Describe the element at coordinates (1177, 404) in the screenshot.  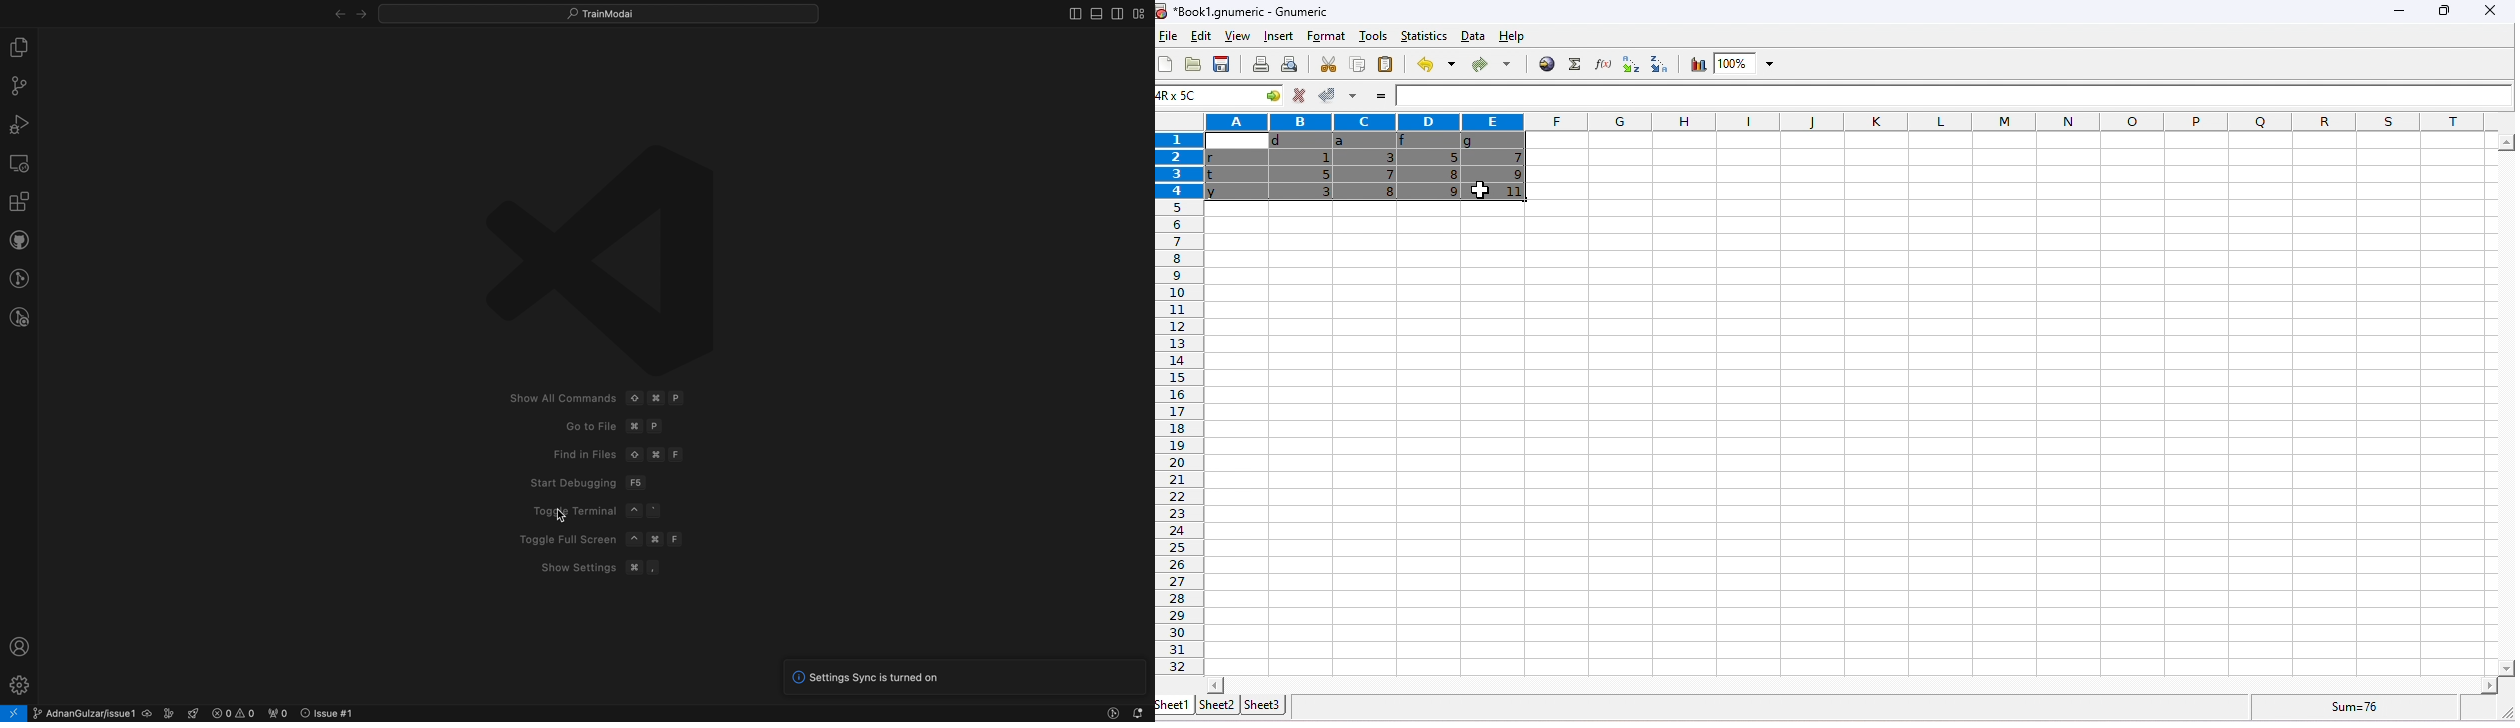
I see `row numbers` at that location.